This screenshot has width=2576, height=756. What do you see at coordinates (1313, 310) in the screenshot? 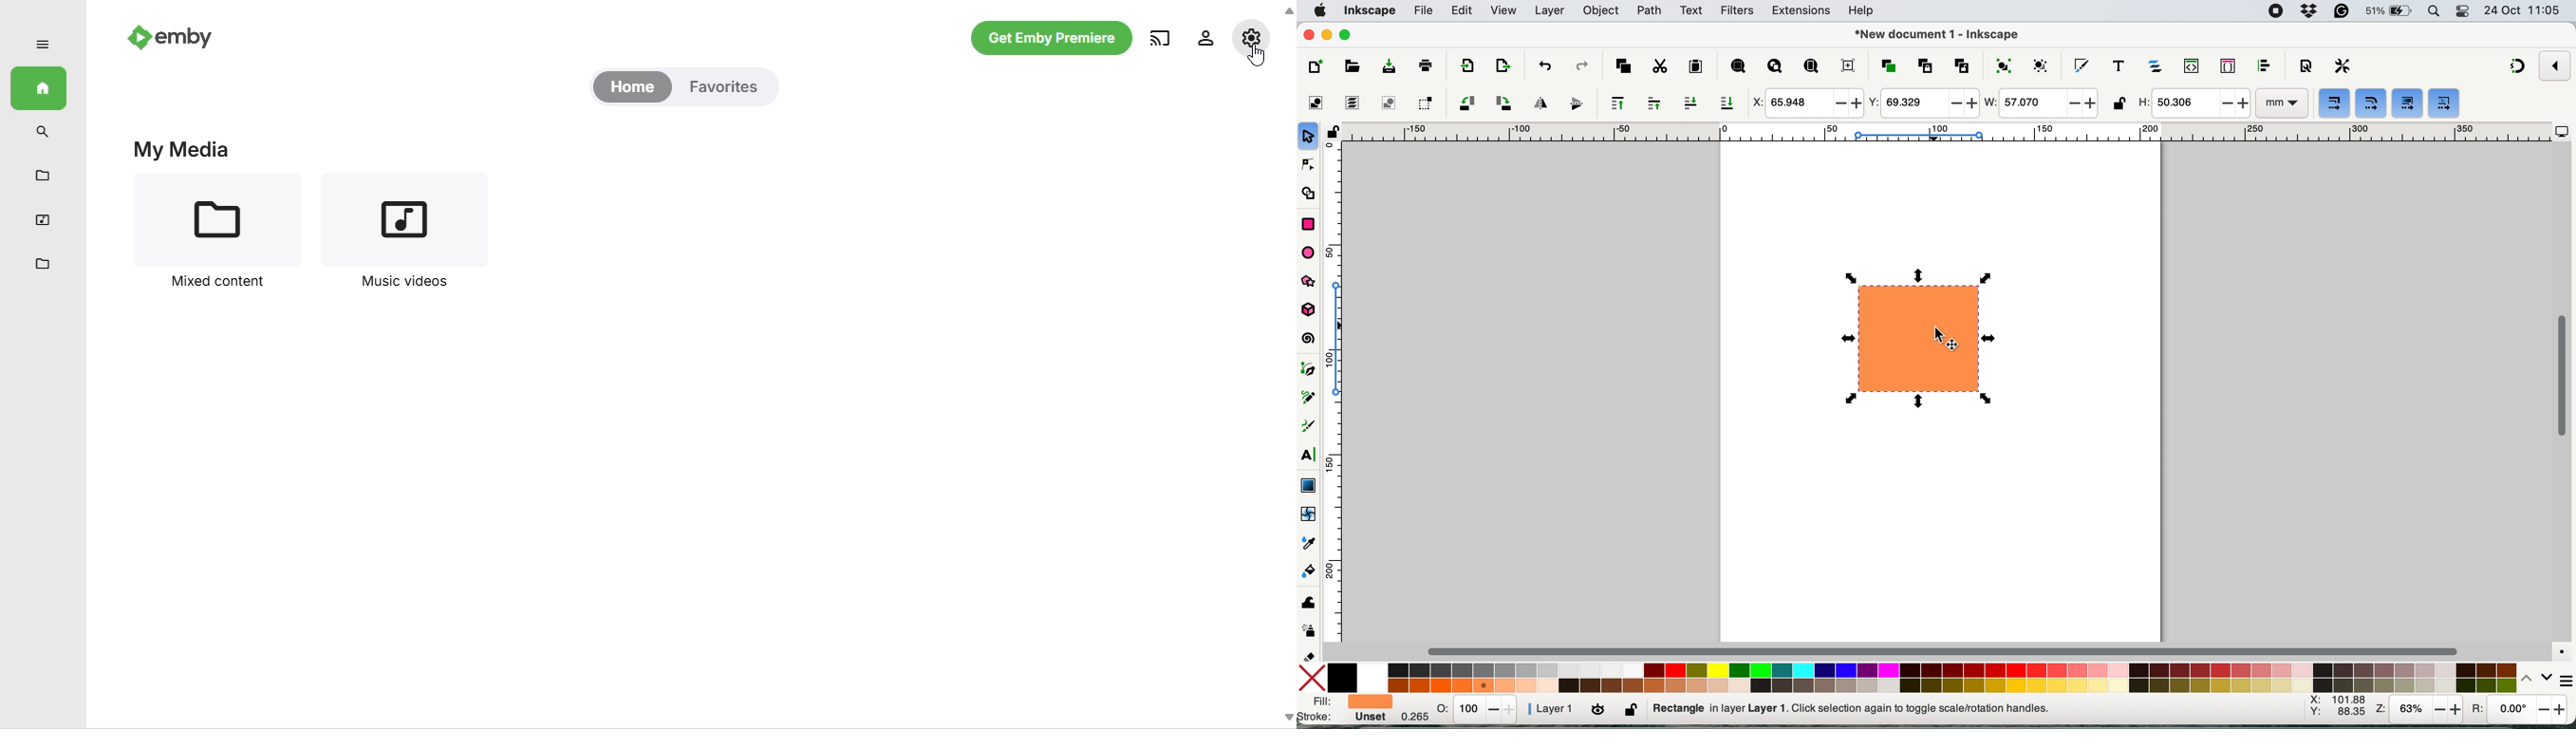
I see `3dbox tool` at bounding box center [1313, 310].